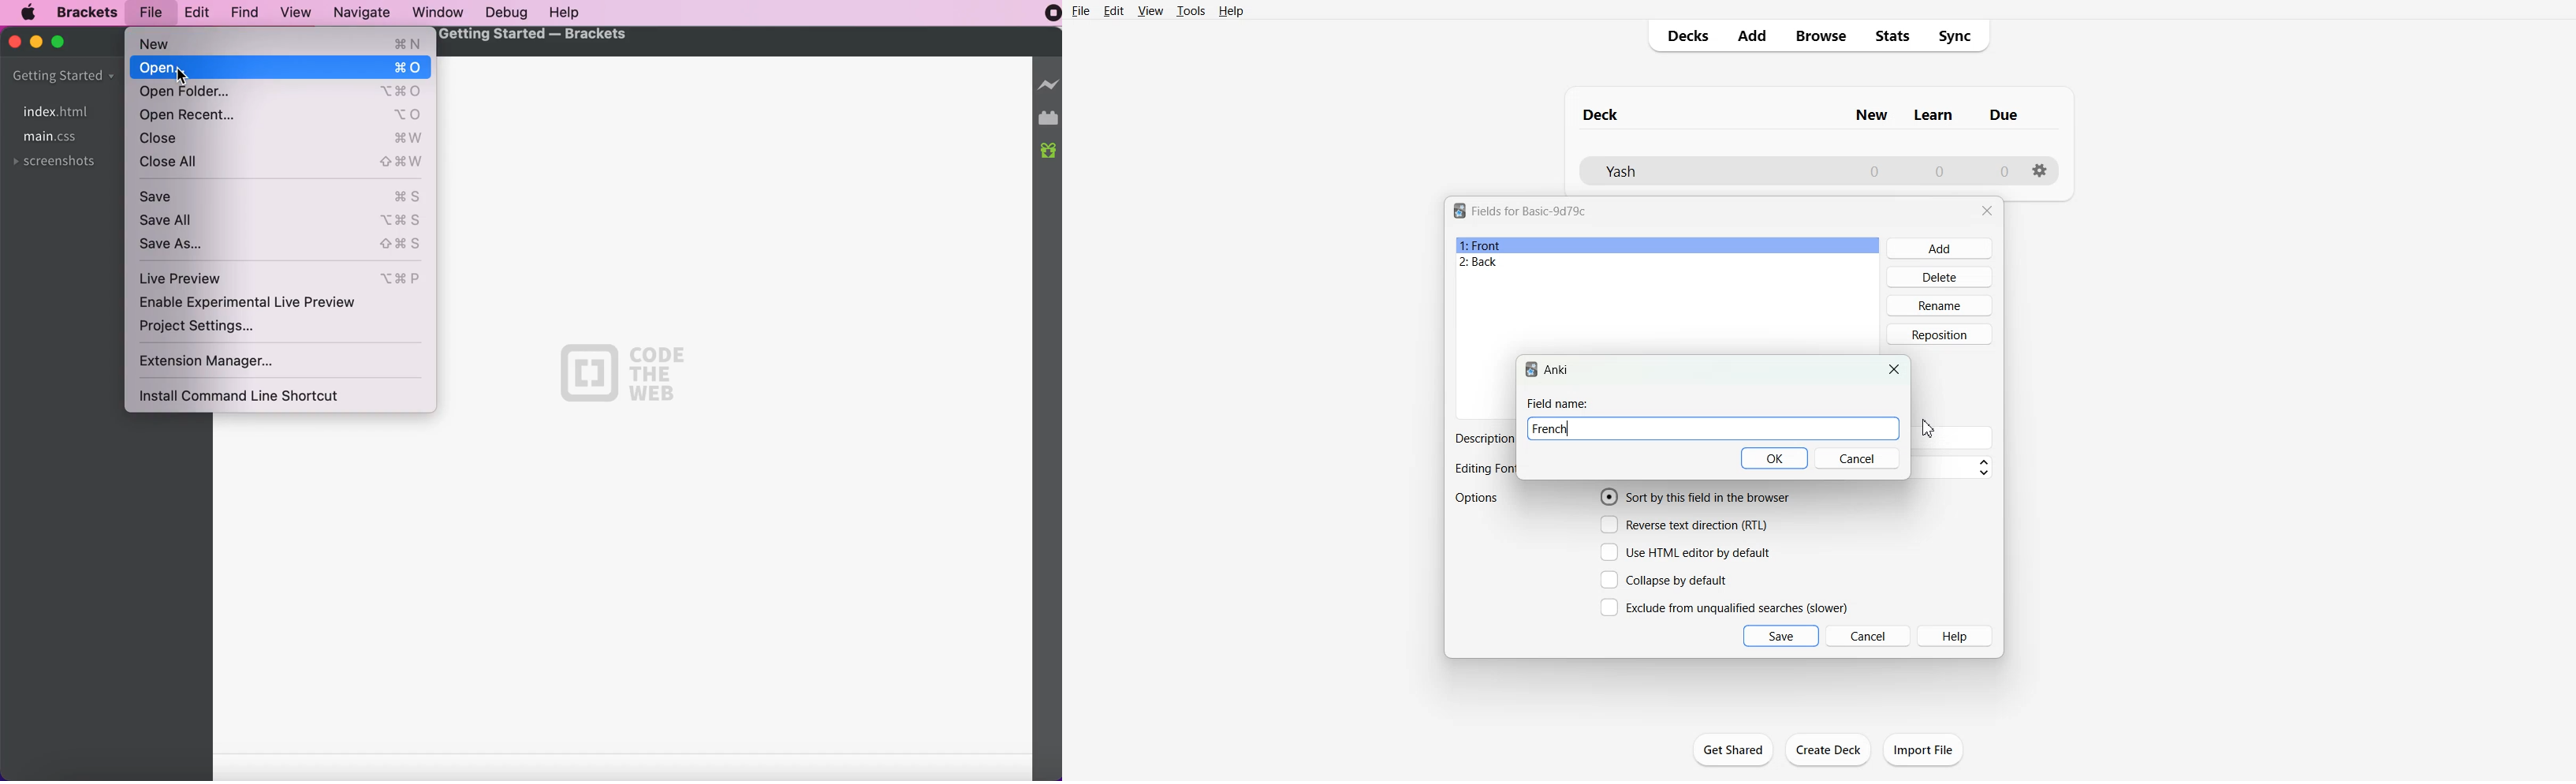  Describe the element at coordinates (1683, 36) in the screenshot. I see `Decks` at that location.